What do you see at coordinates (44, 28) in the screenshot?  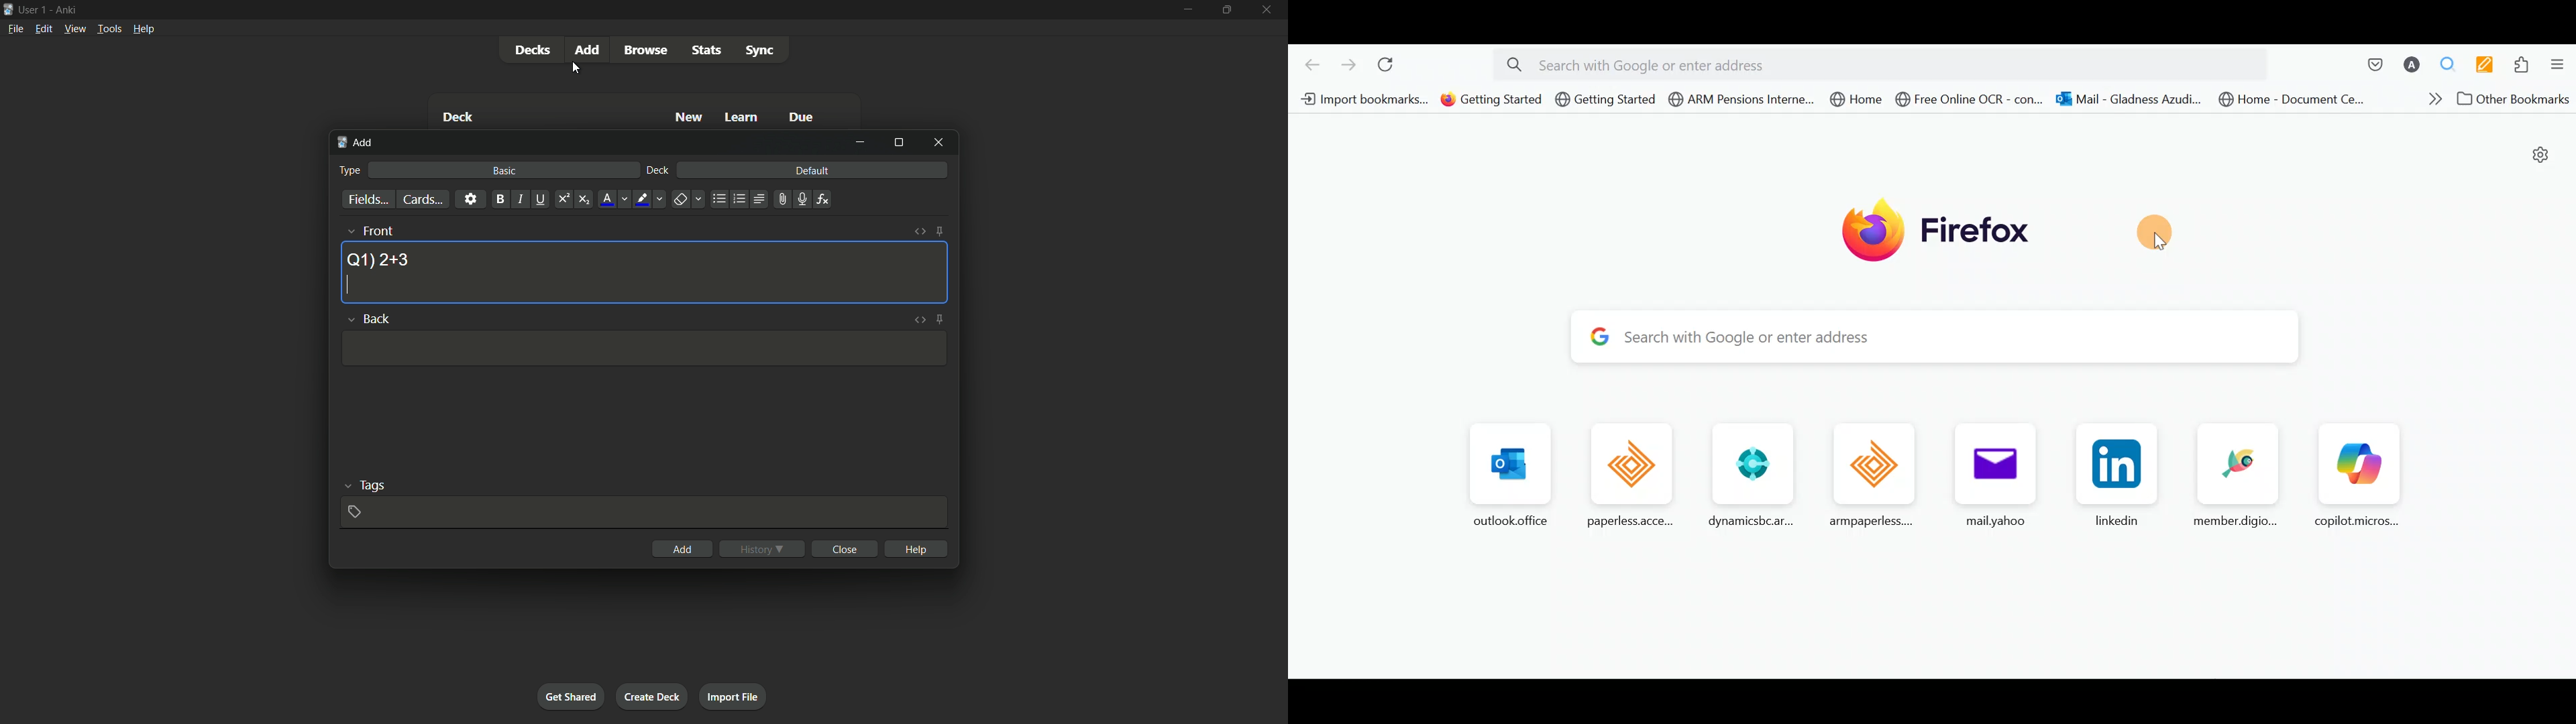 I see `edit menu` at bounding box center [44, 28].